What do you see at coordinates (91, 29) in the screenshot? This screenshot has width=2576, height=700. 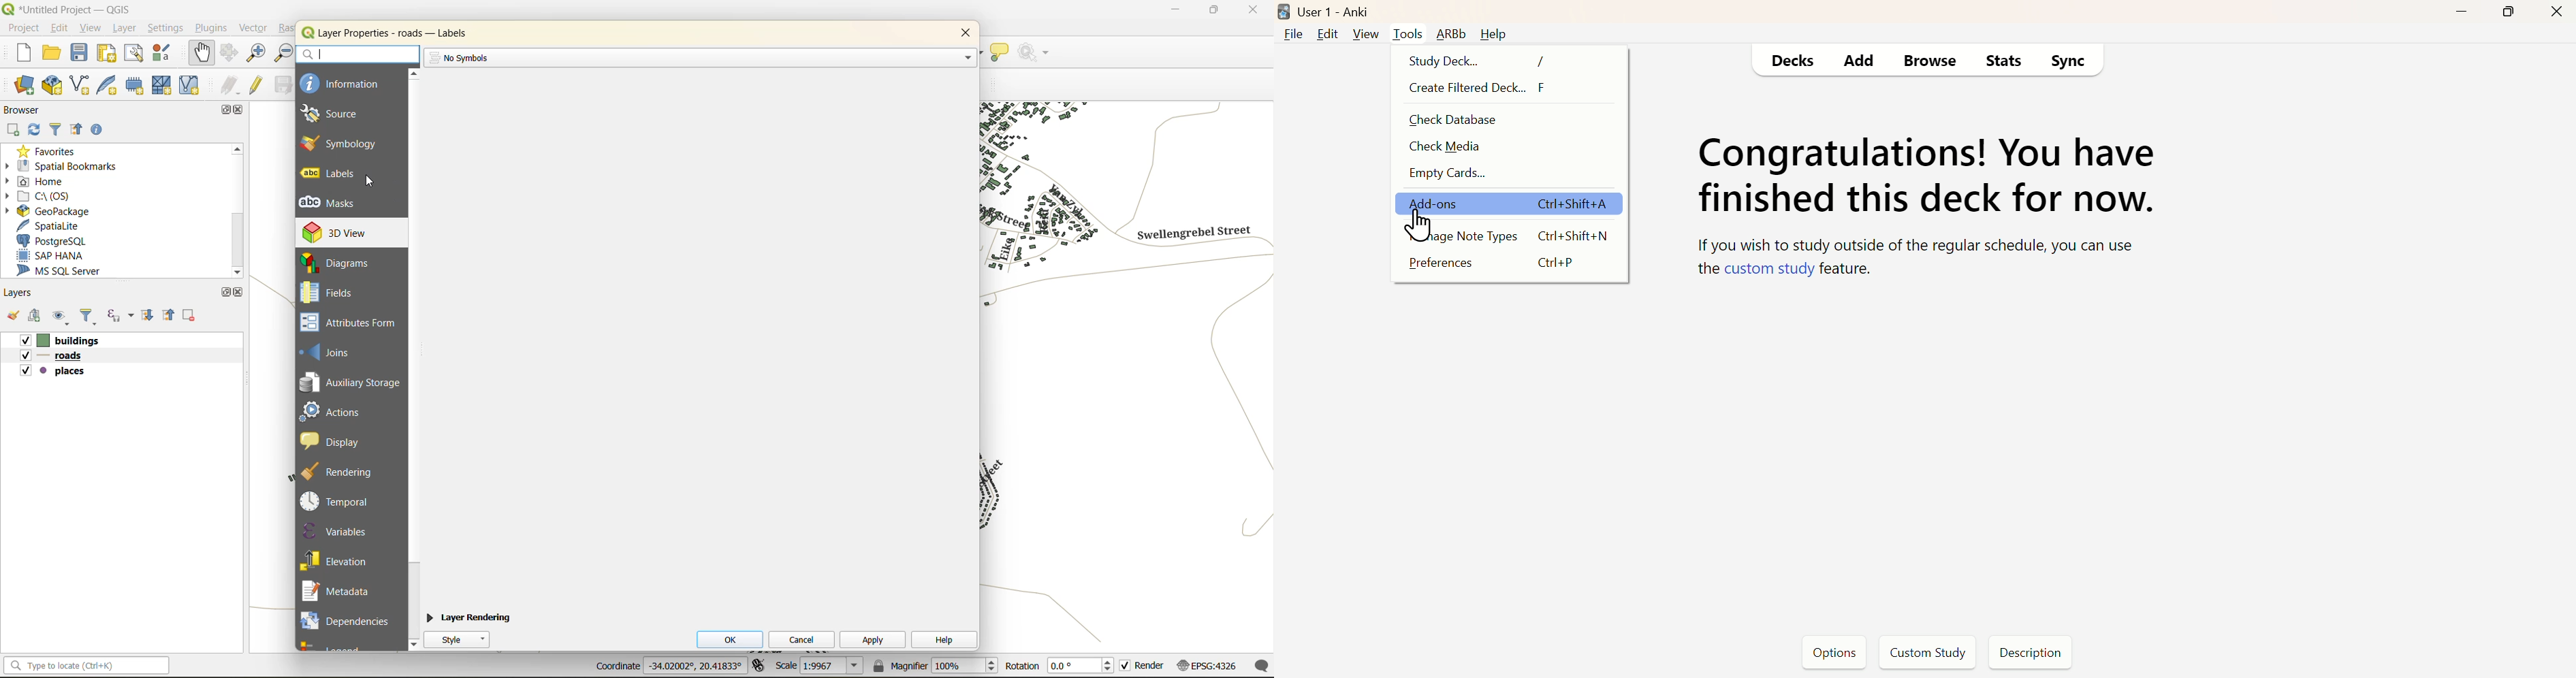 I see `view` at bounding box center [91, 29].